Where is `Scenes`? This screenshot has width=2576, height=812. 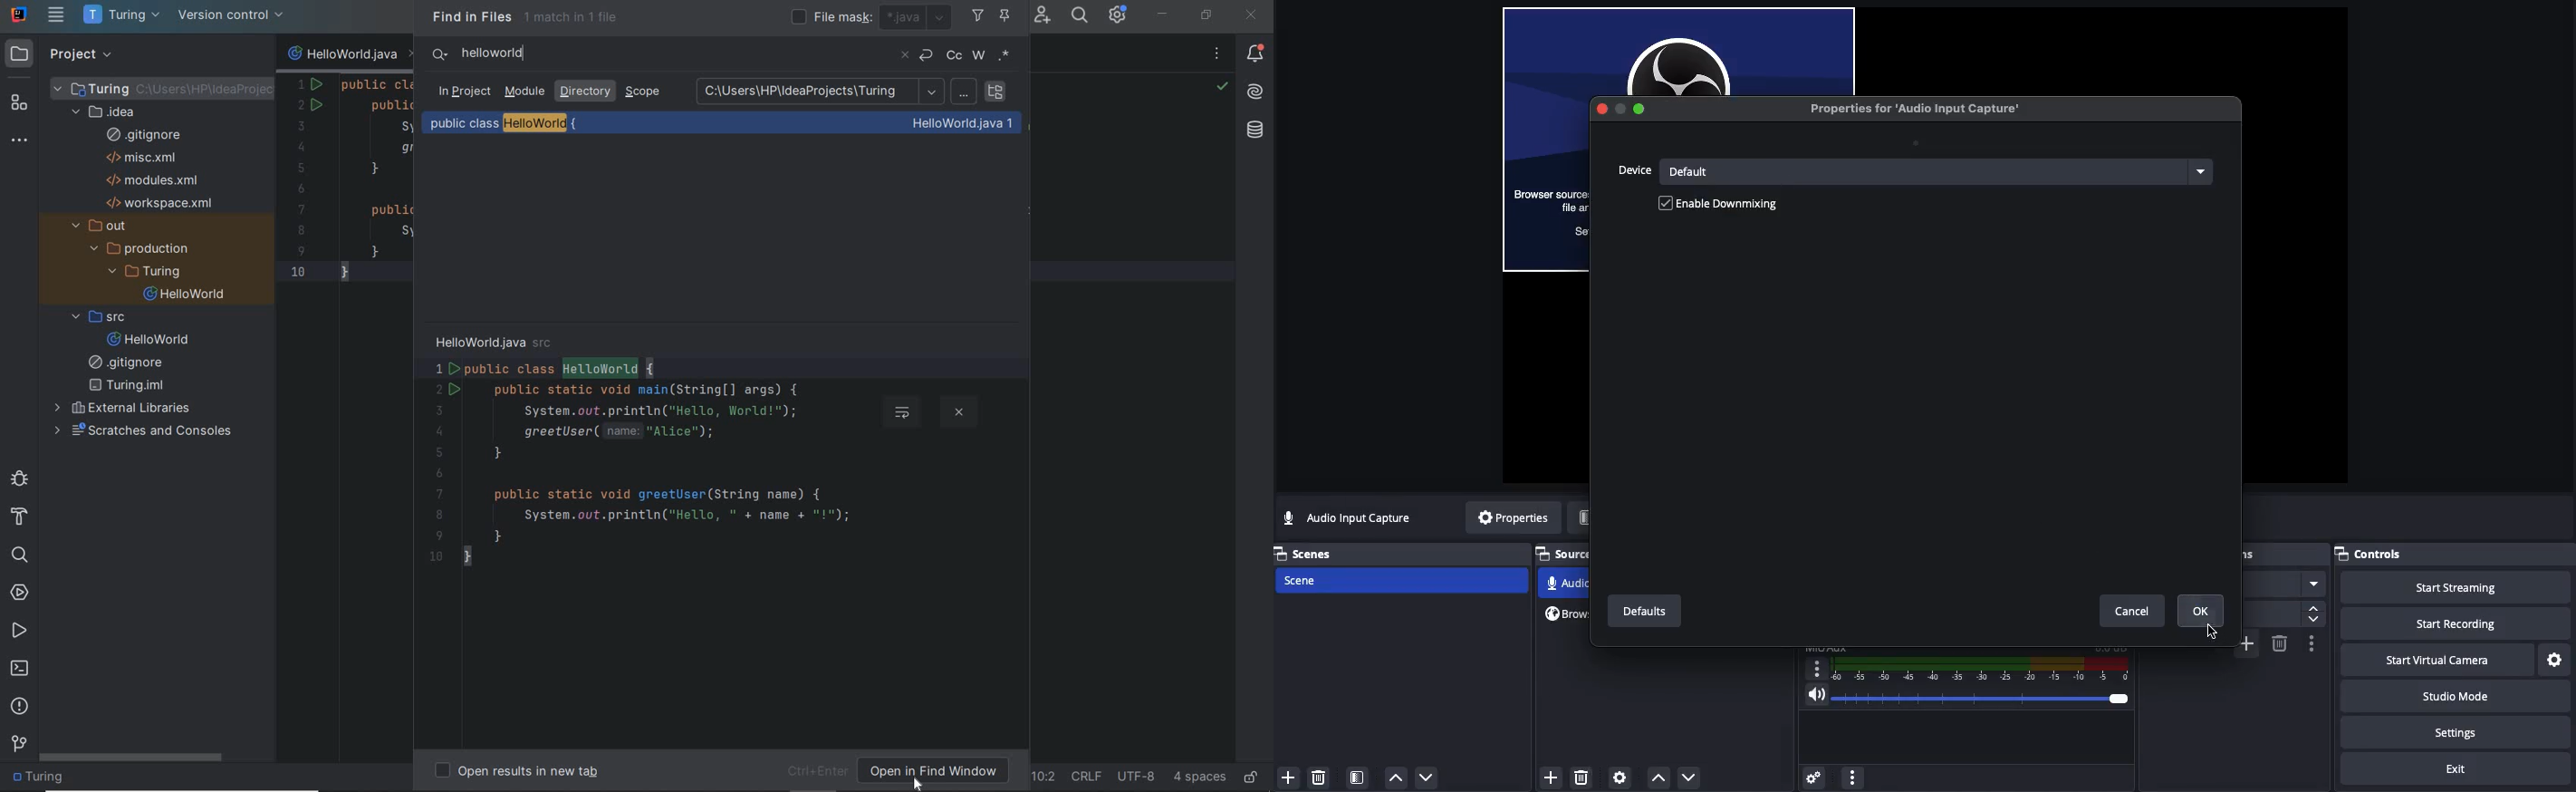
Scenes is located at coordinates (1316, 554).